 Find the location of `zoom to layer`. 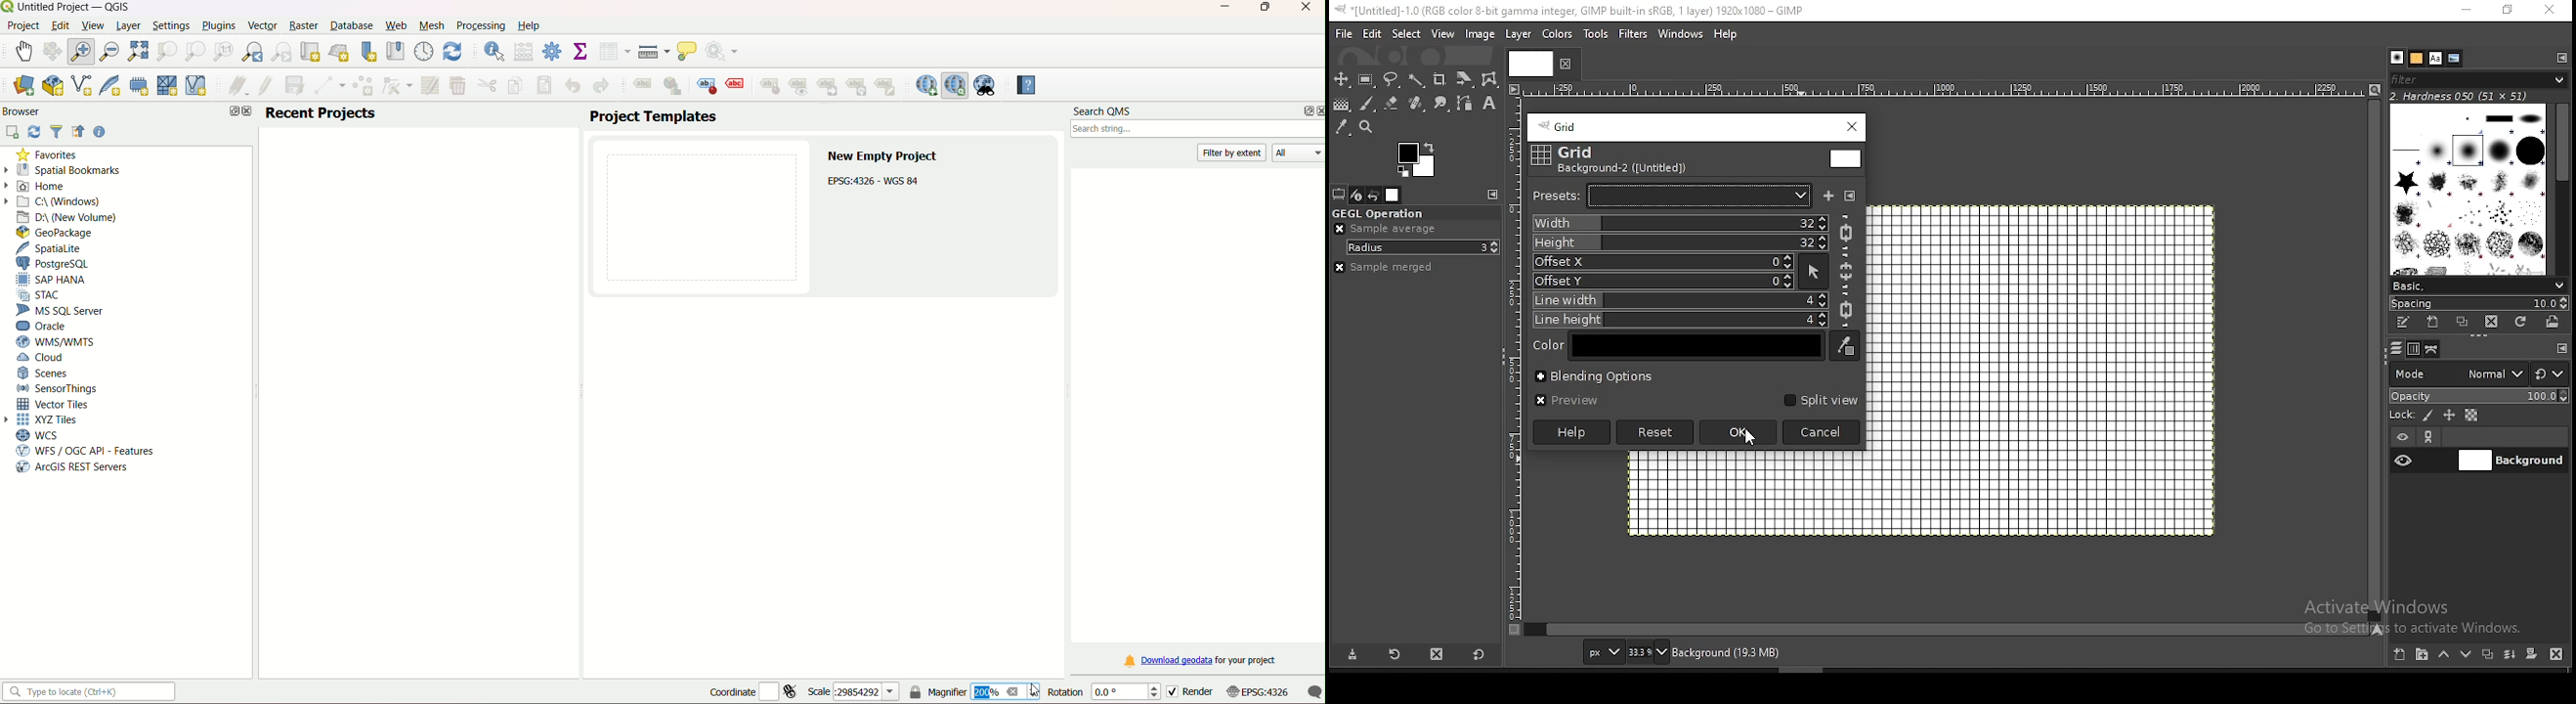

zoom to layer is located at coordinates (193, 51).